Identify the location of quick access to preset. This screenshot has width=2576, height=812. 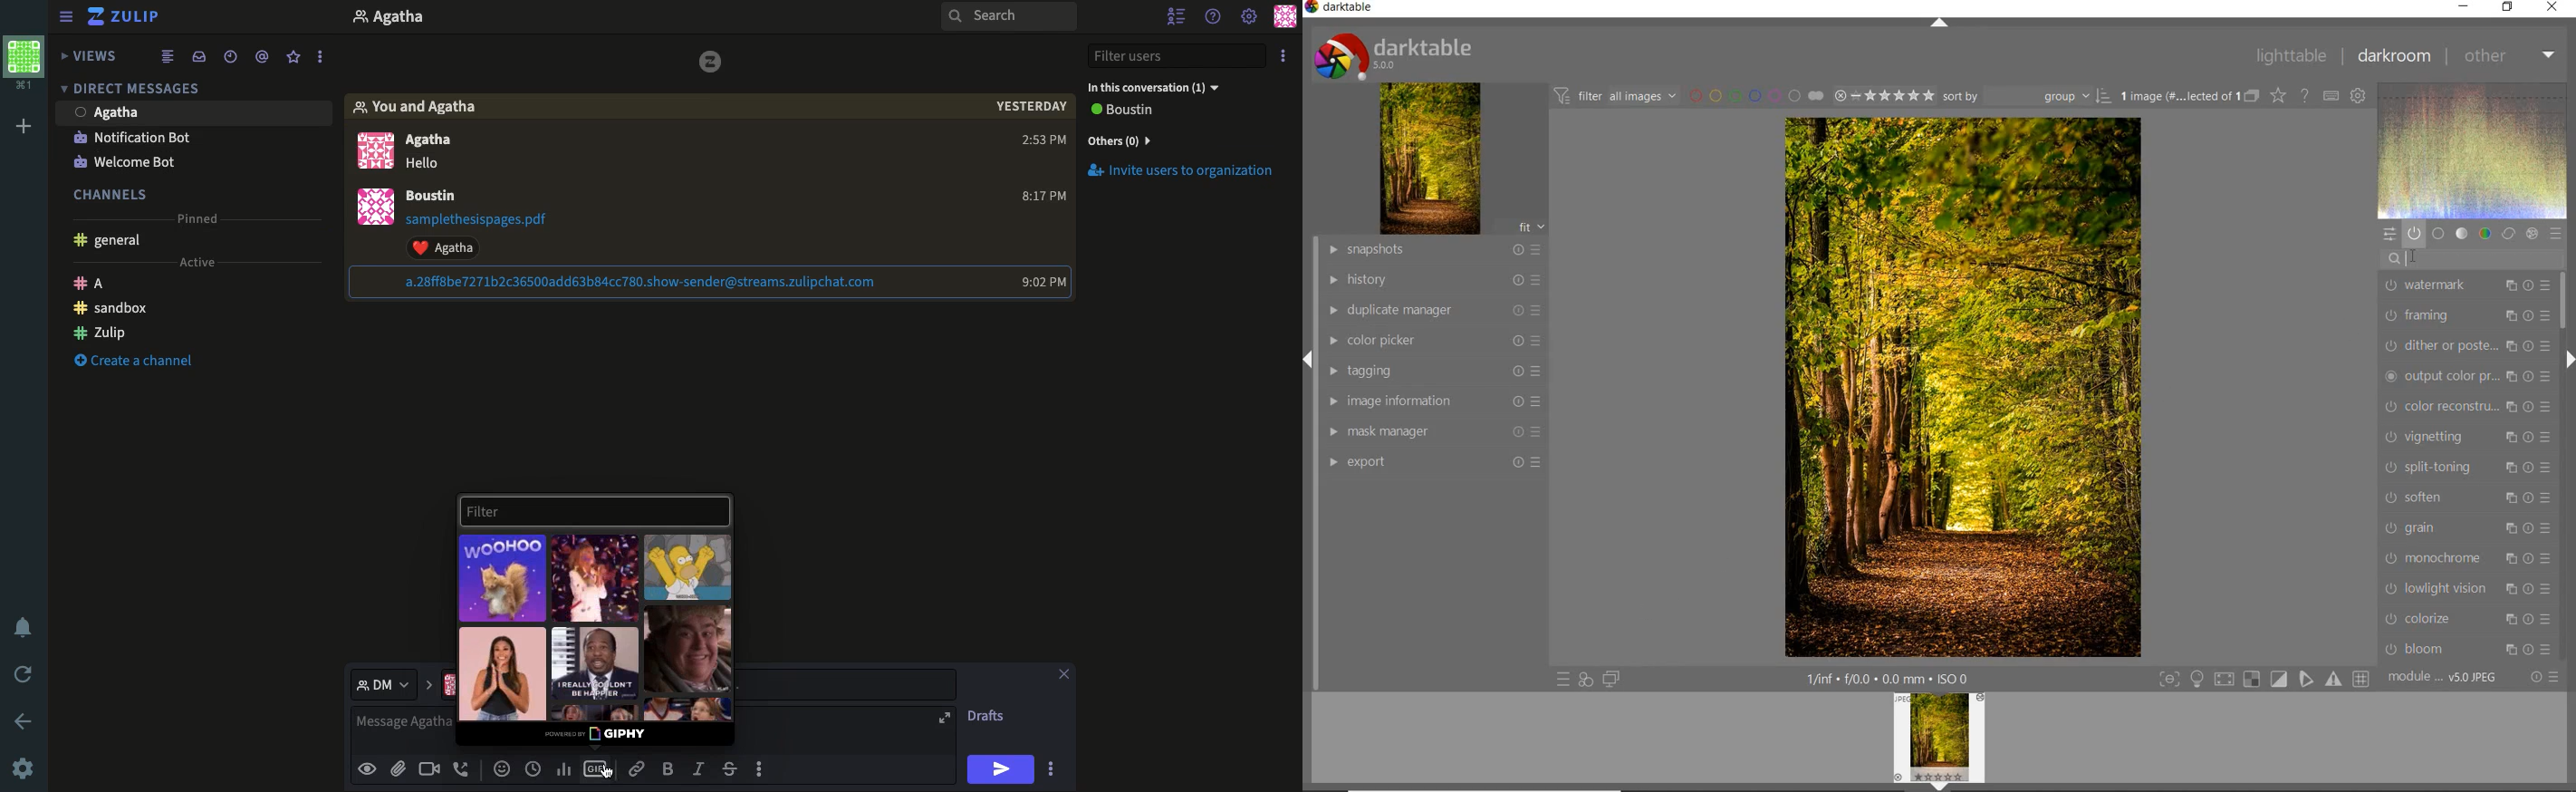
(1563, 677).